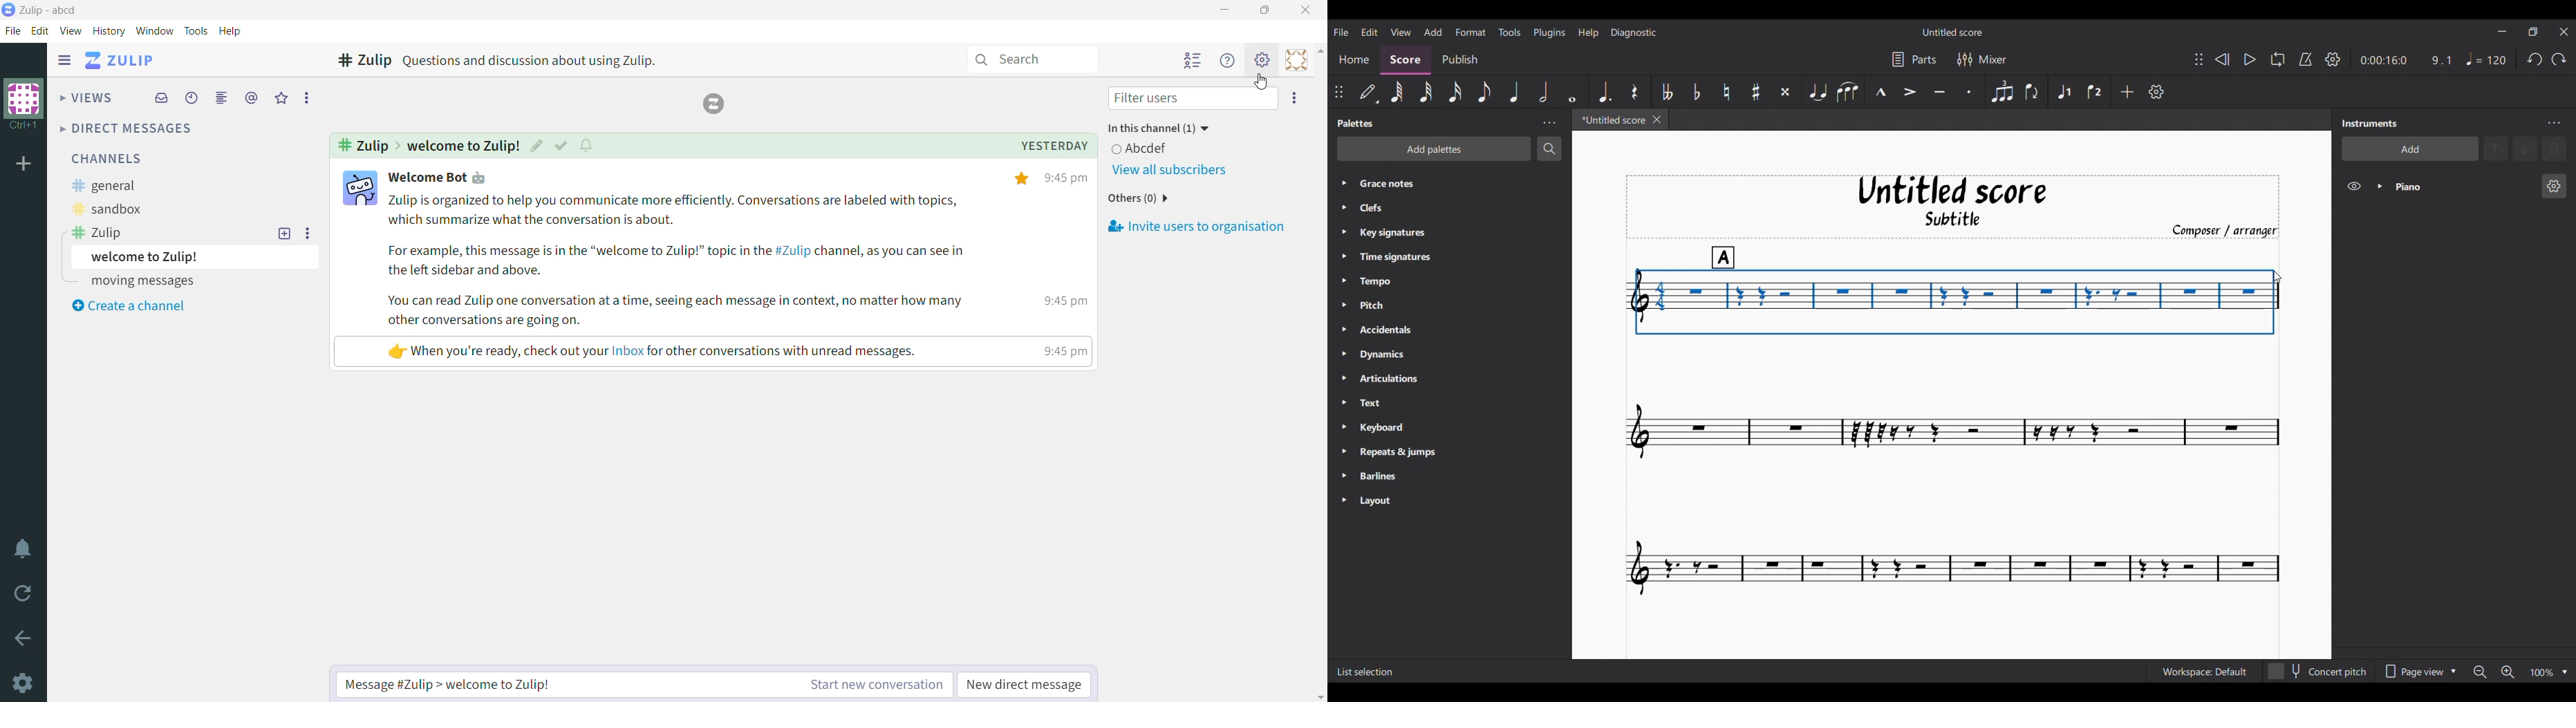  What do you see at coordinates (1431, 208) in the screenshot?
I see `Clefs` at bounding box center [1431, 208].